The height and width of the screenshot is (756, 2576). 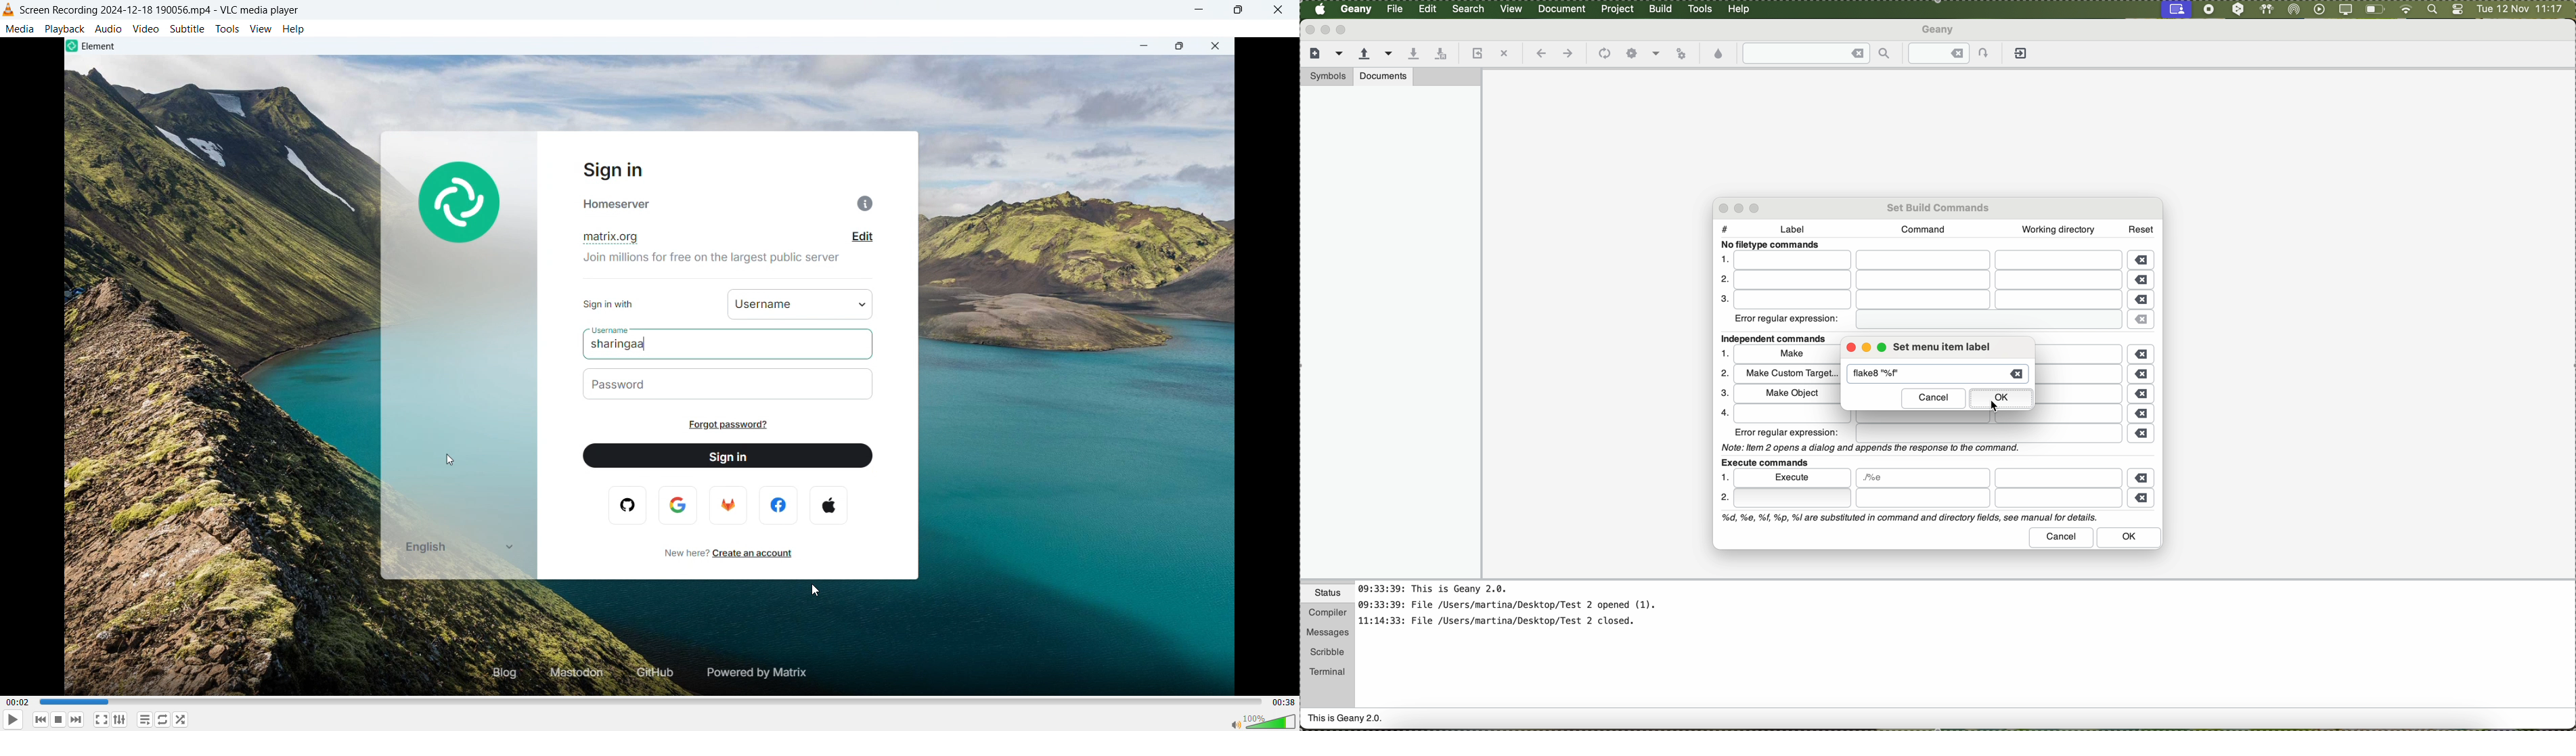 I want to click on scribble, so click(x=1328, y=652).